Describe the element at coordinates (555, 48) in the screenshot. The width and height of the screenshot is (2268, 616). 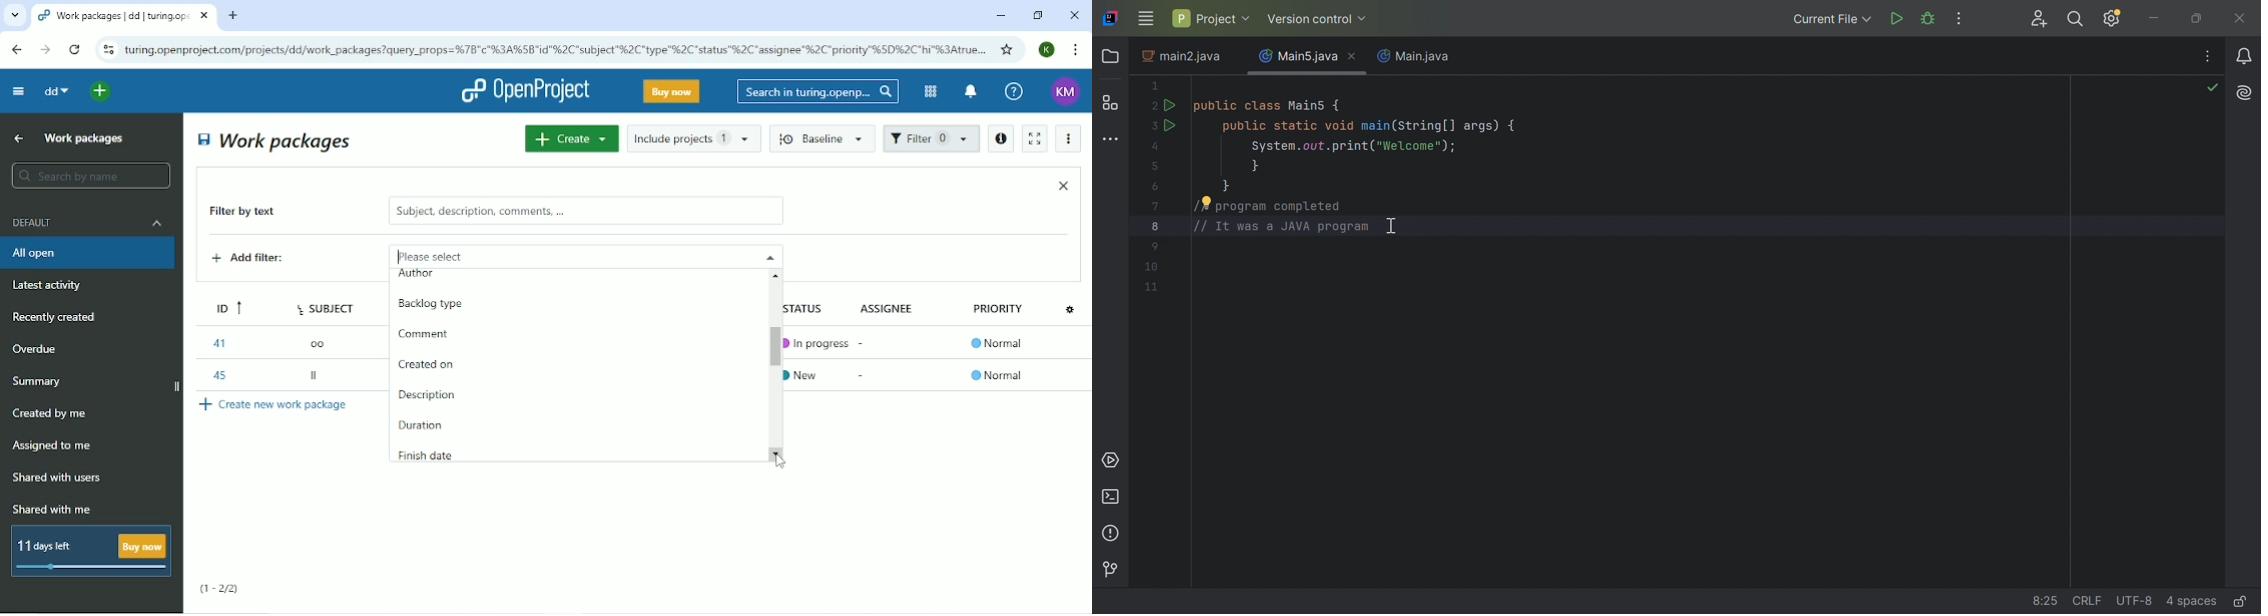
I see `Site address` at that location.